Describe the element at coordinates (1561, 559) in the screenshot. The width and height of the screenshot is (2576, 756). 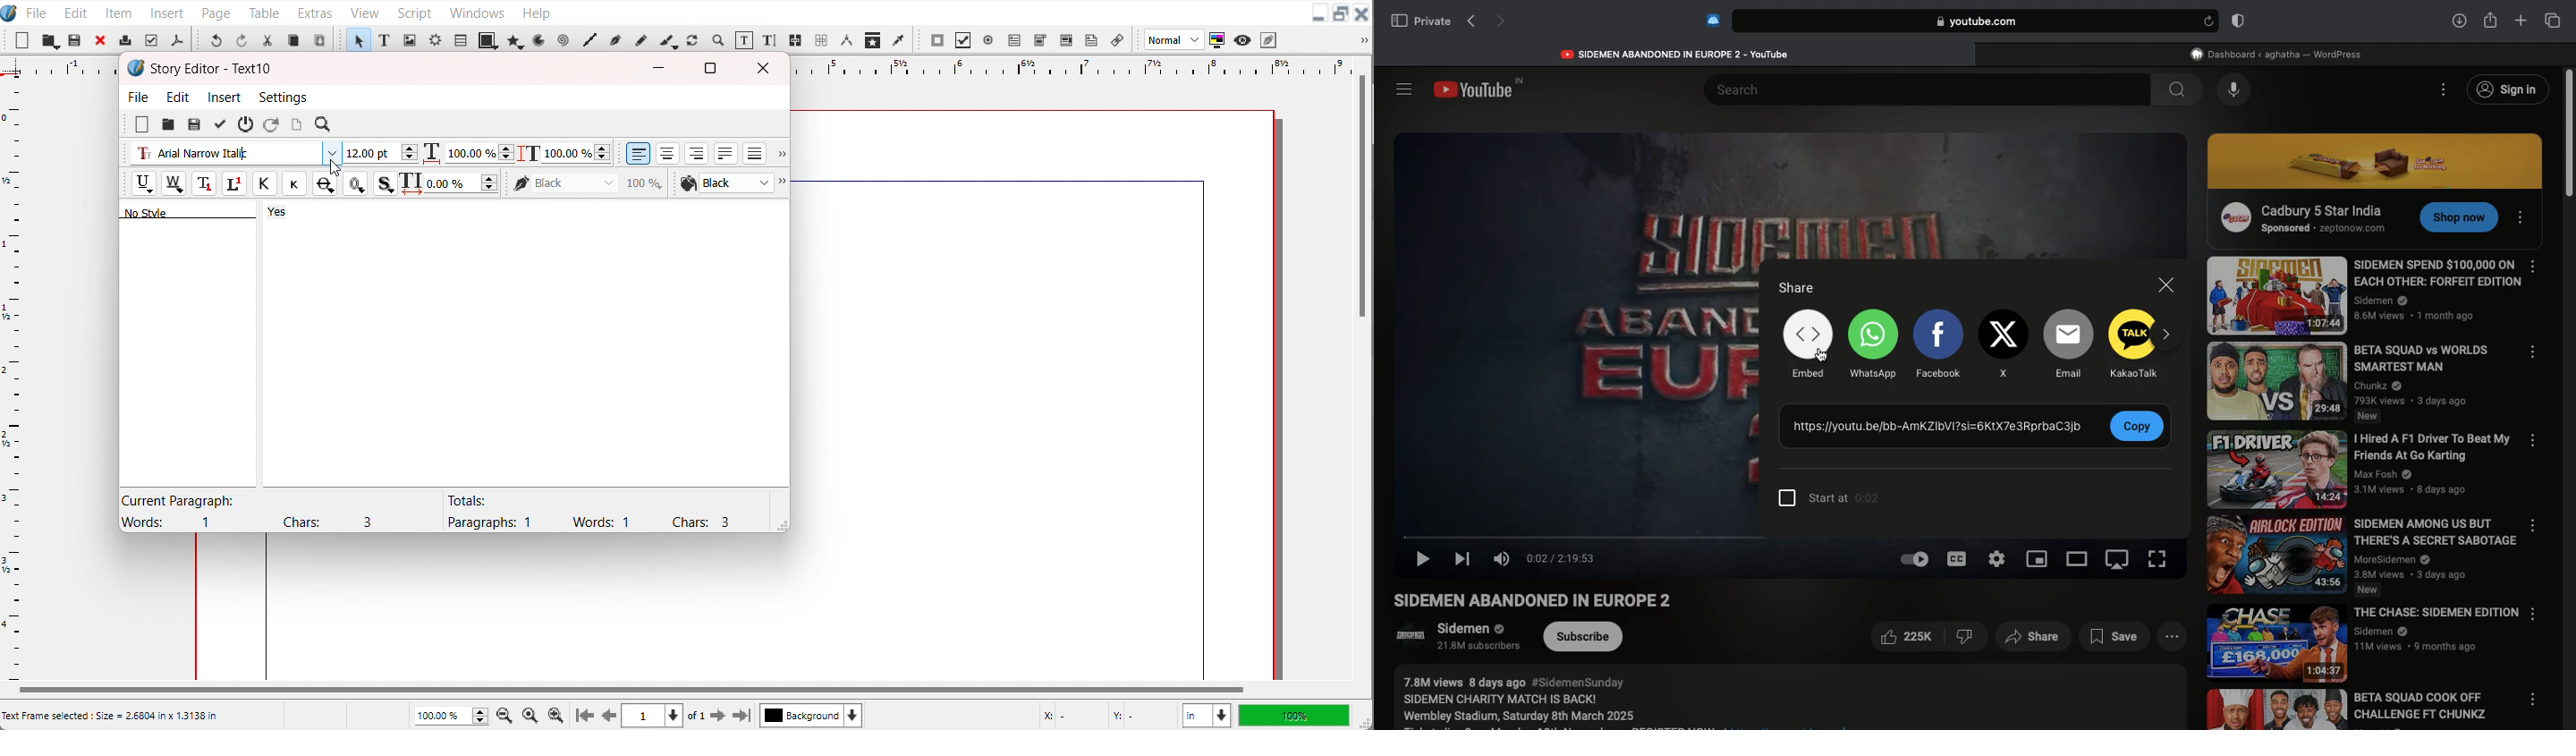
I see `Time` at that location.